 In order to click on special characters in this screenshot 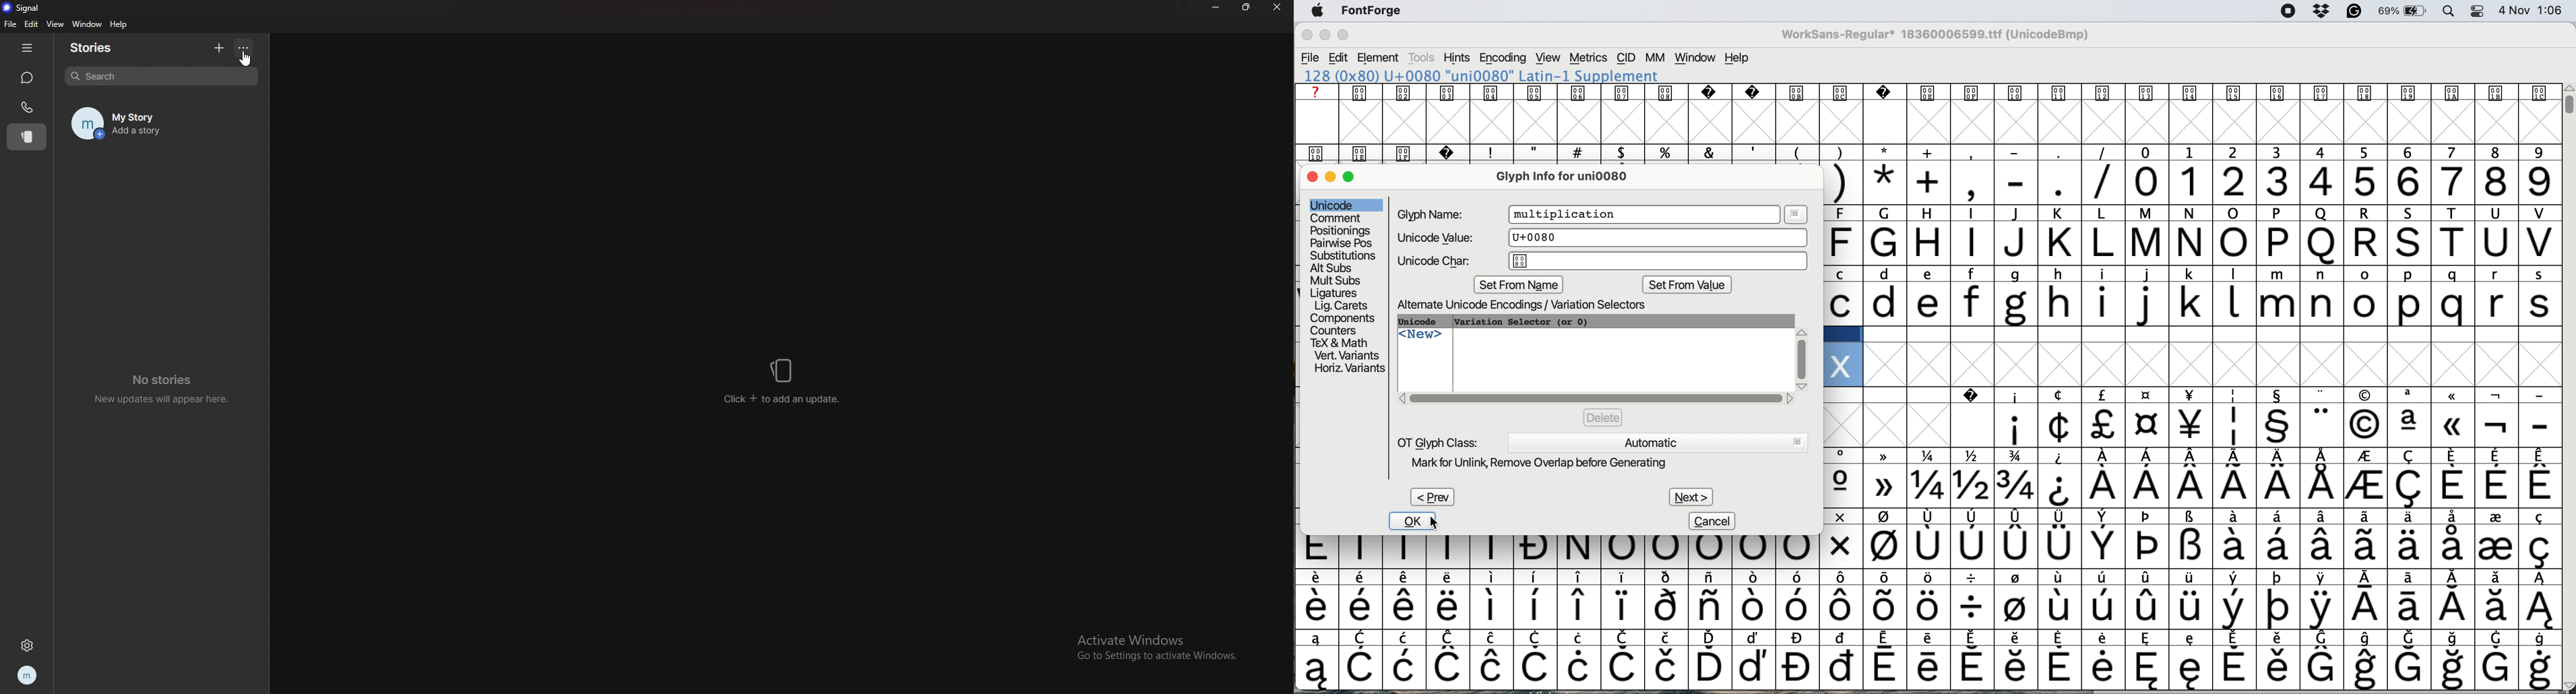, I will do `click(1928, 578)`.